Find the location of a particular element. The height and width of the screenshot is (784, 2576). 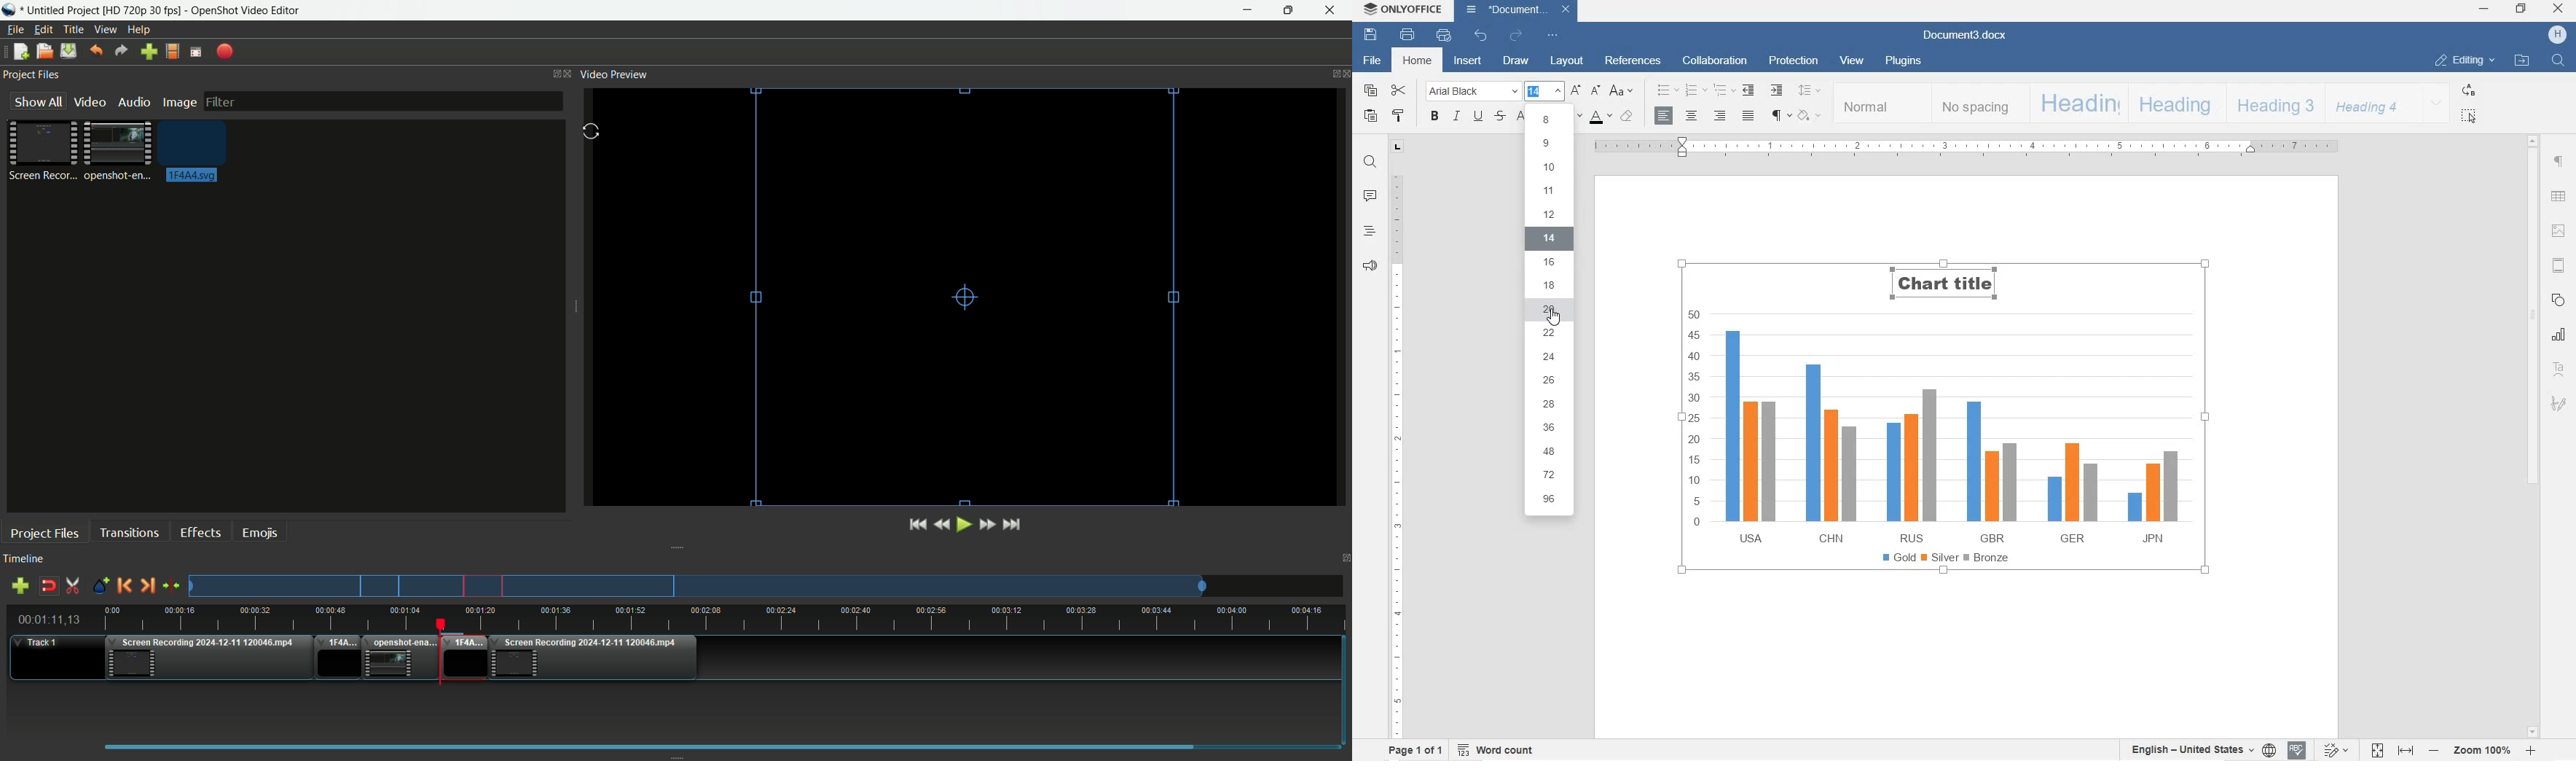

FIND is located at coordinates (2558, 60).